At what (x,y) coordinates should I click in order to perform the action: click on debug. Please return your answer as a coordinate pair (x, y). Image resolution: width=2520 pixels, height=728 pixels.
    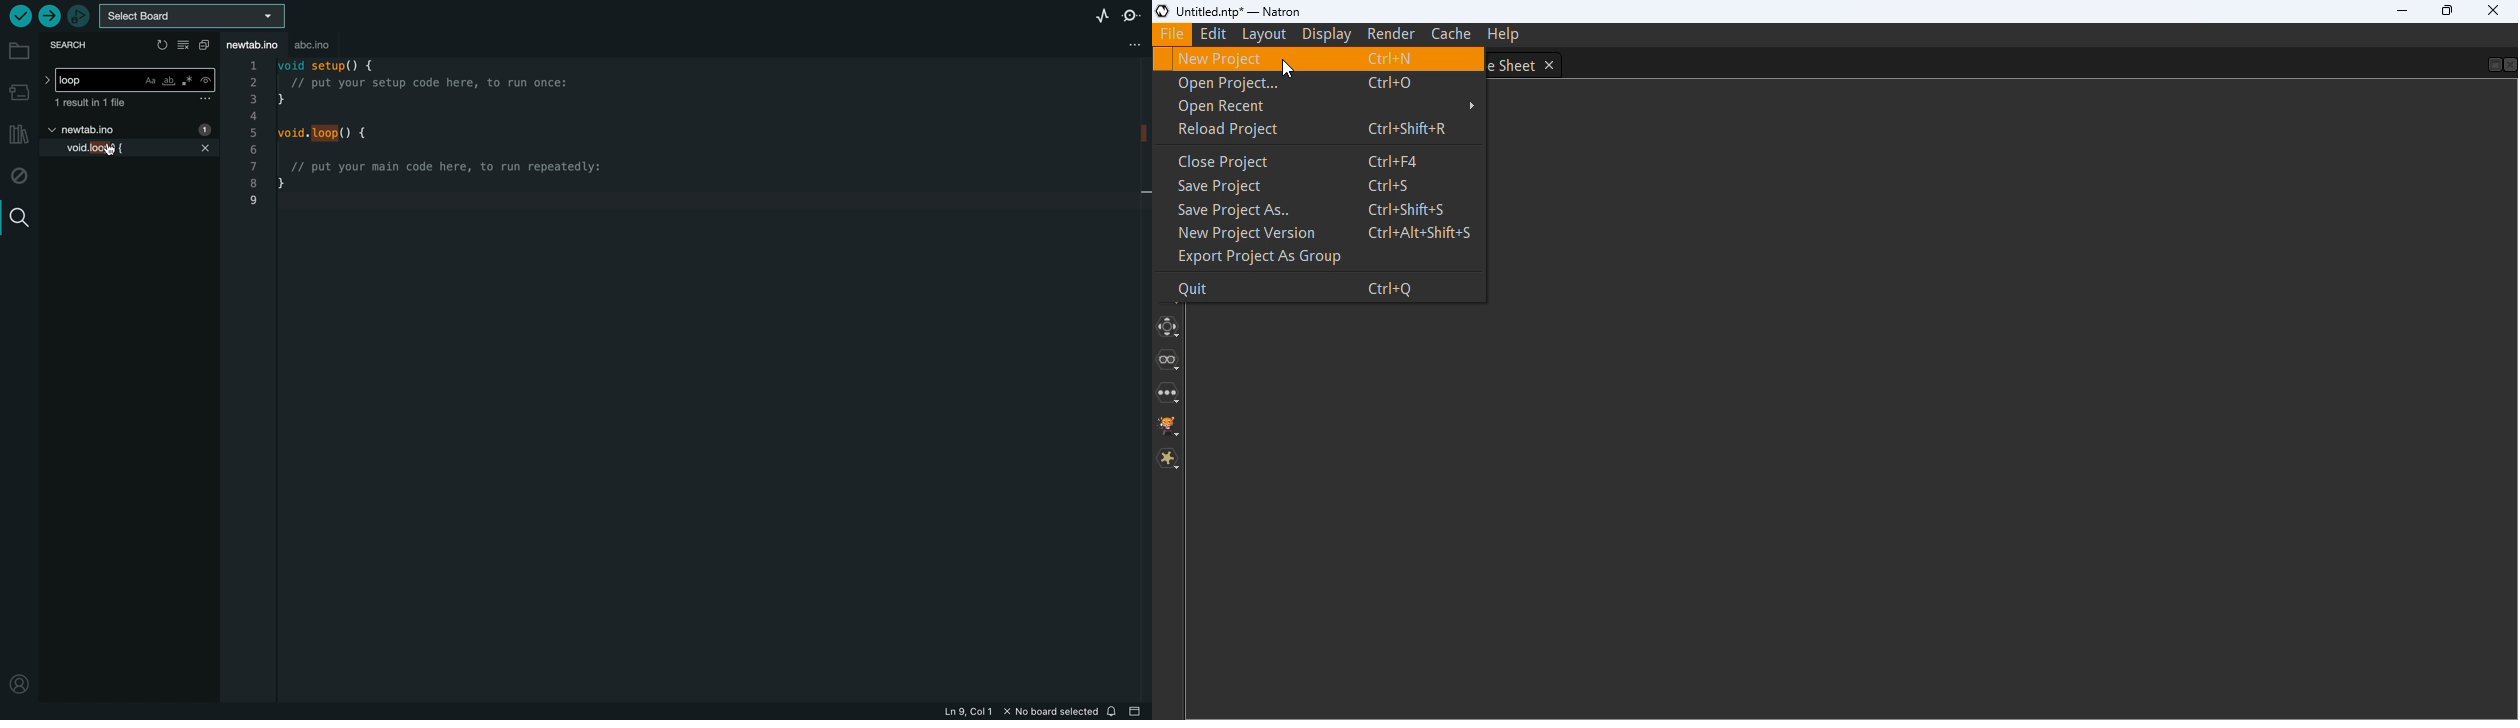
    Looking at the image, I should click on (18, 176).